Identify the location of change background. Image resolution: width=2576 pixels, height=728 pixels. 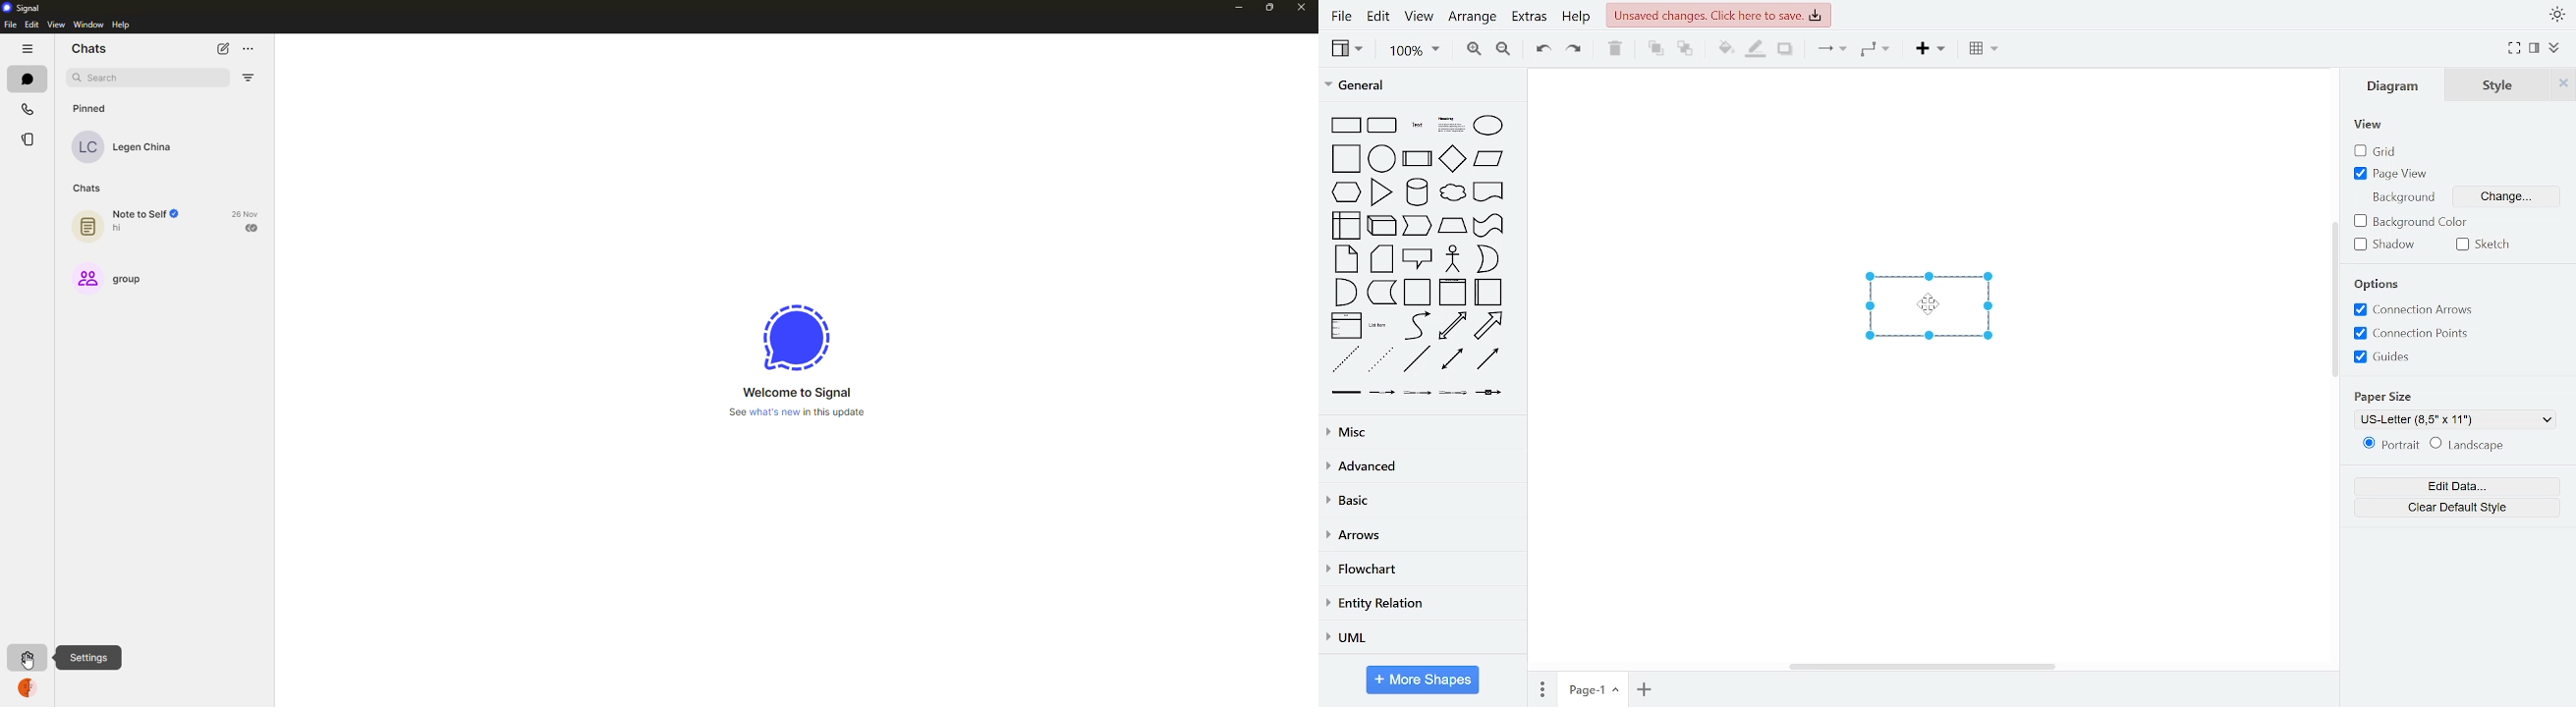
(2503, 197).